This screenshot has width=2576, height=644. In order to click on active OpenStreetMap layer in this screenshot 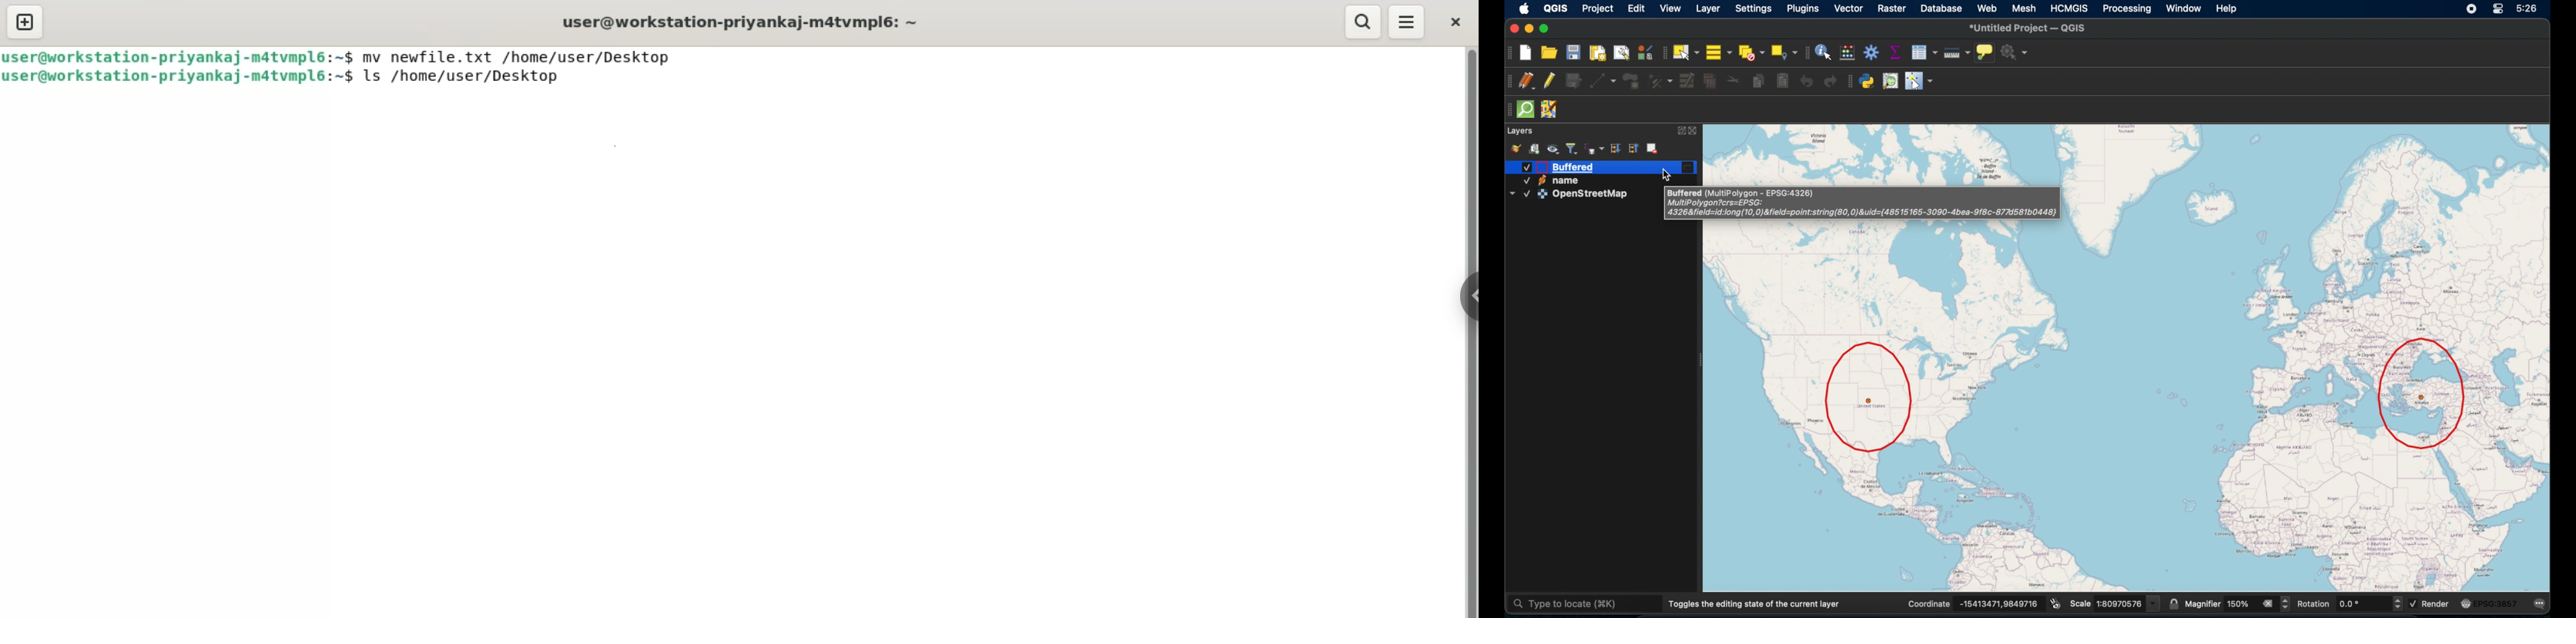, I will do `click(1570, 194)`.